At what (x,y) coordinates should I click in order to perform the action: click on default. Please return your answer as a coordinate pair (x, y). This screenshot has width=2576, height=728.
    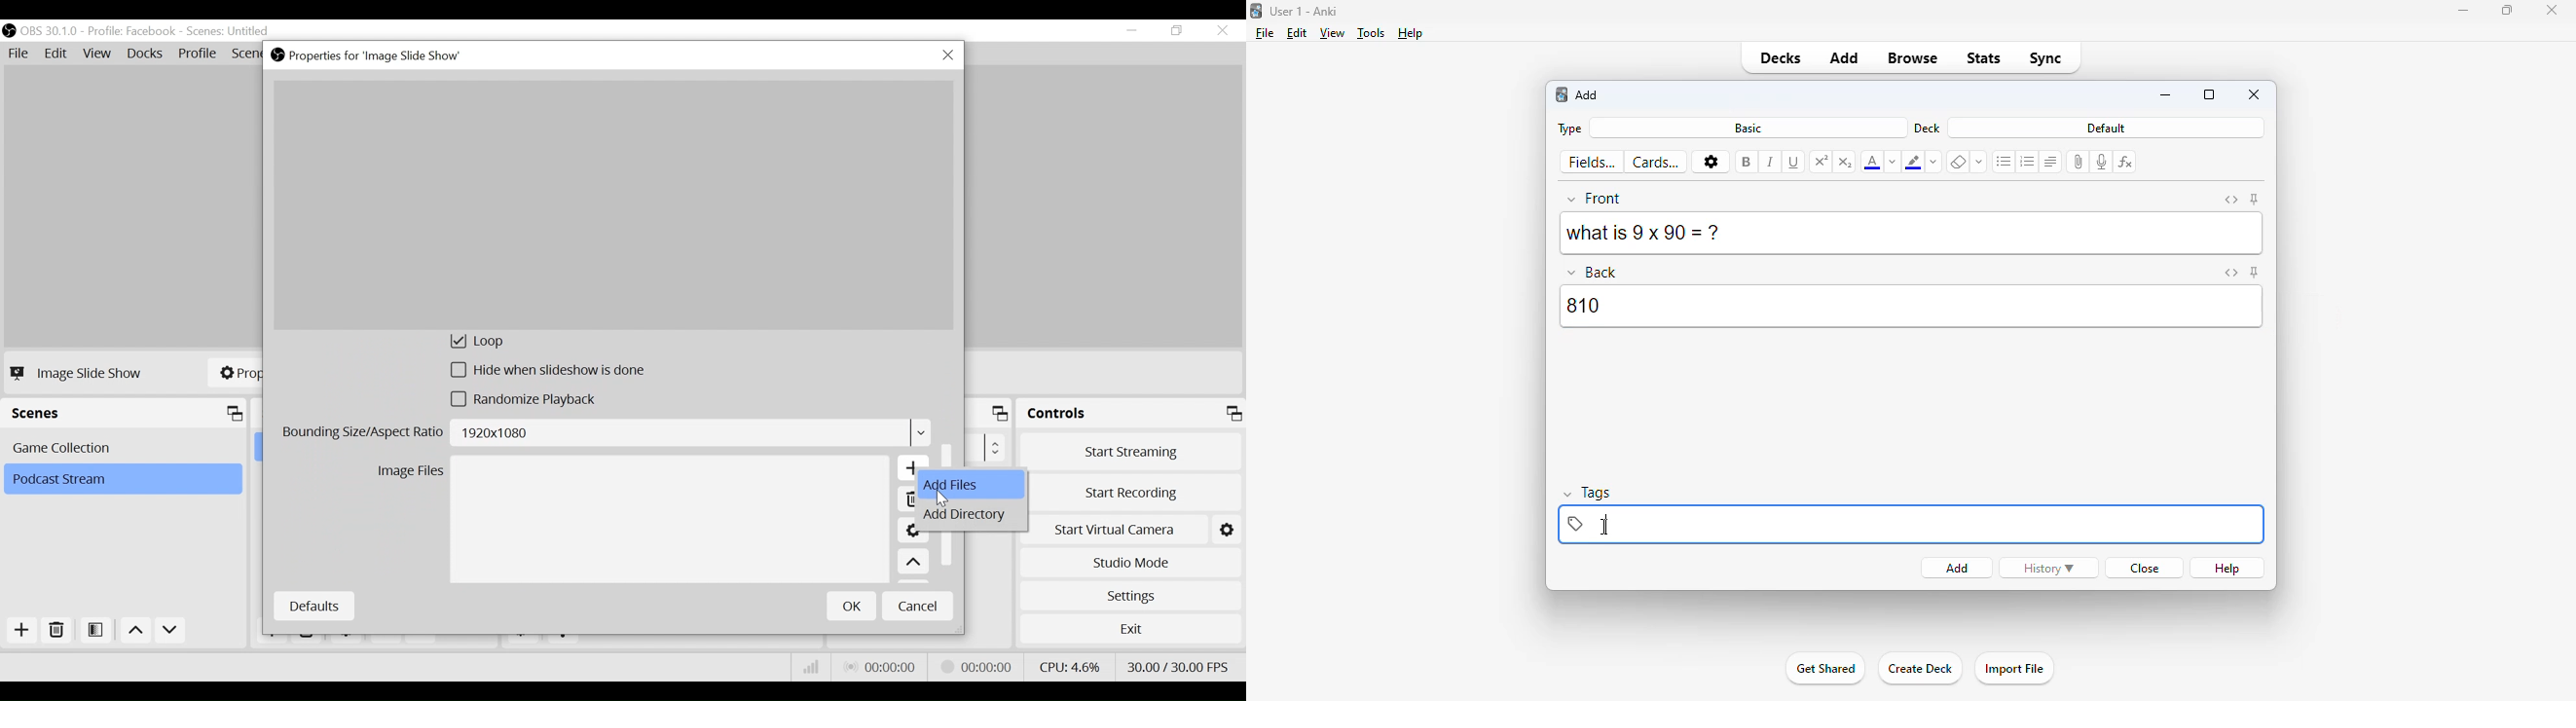
    Looking at the image, I should click on (2107, 128).